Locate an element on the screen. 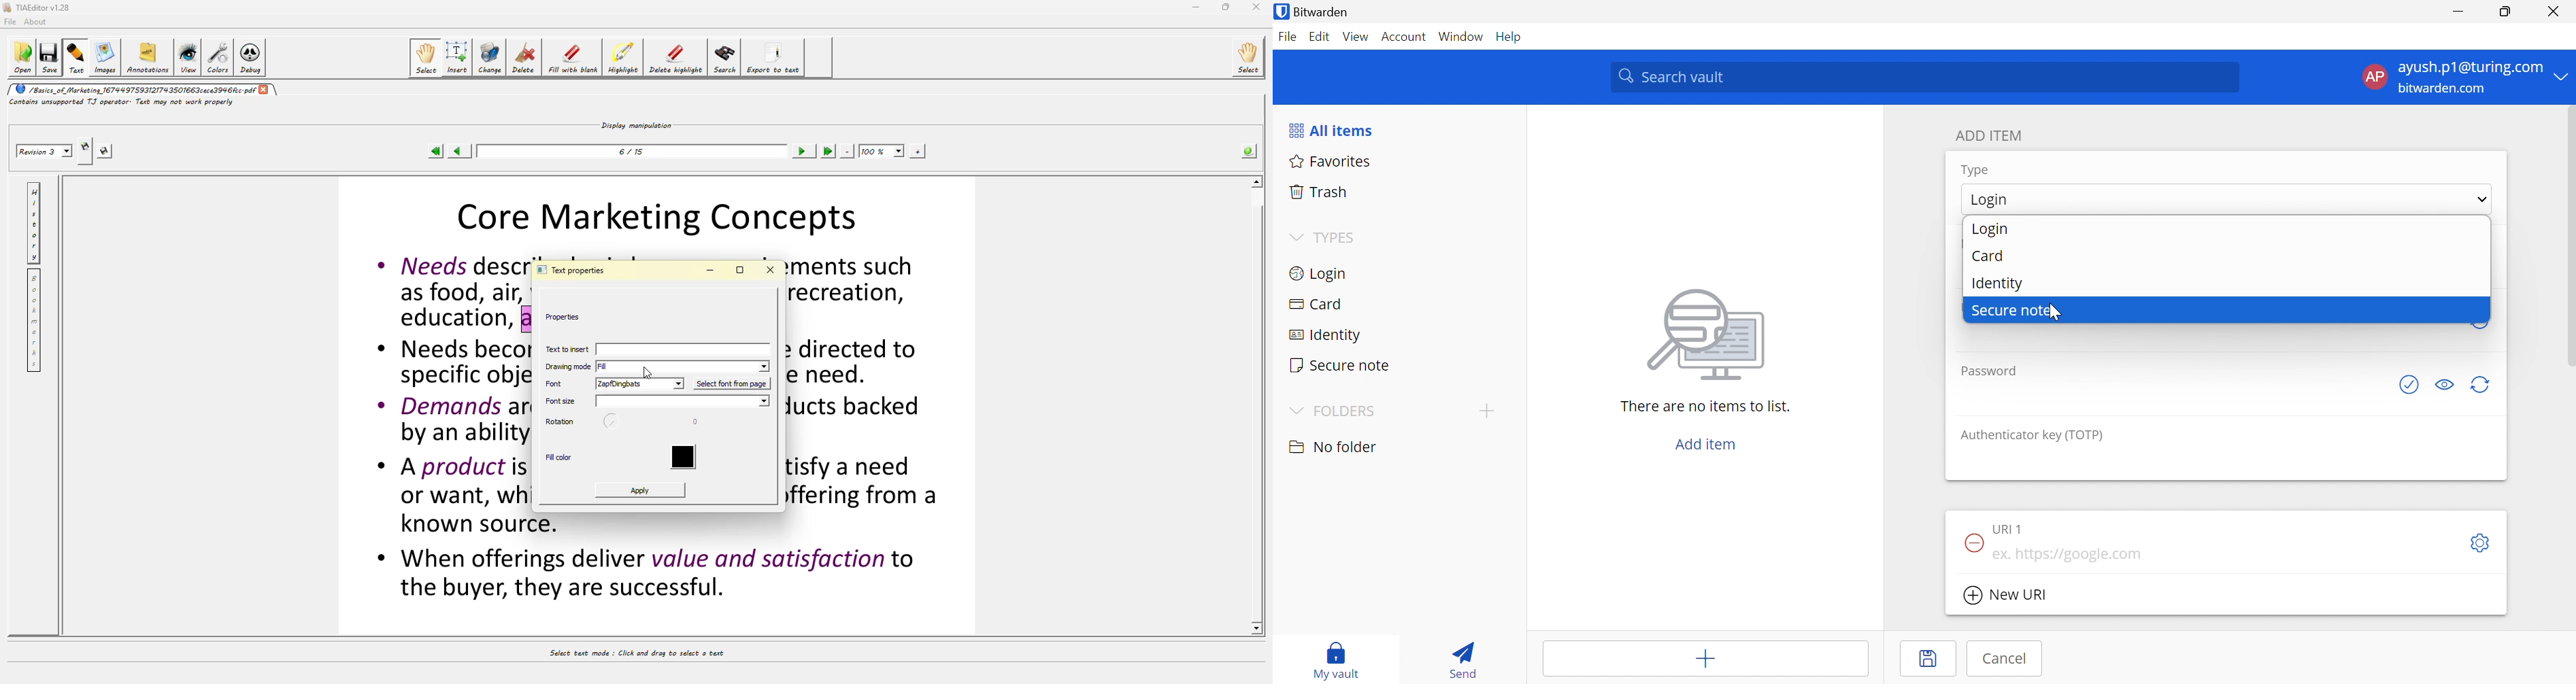 This screenshot has height=700, width=2576. history is located at coordinates (35, 224).